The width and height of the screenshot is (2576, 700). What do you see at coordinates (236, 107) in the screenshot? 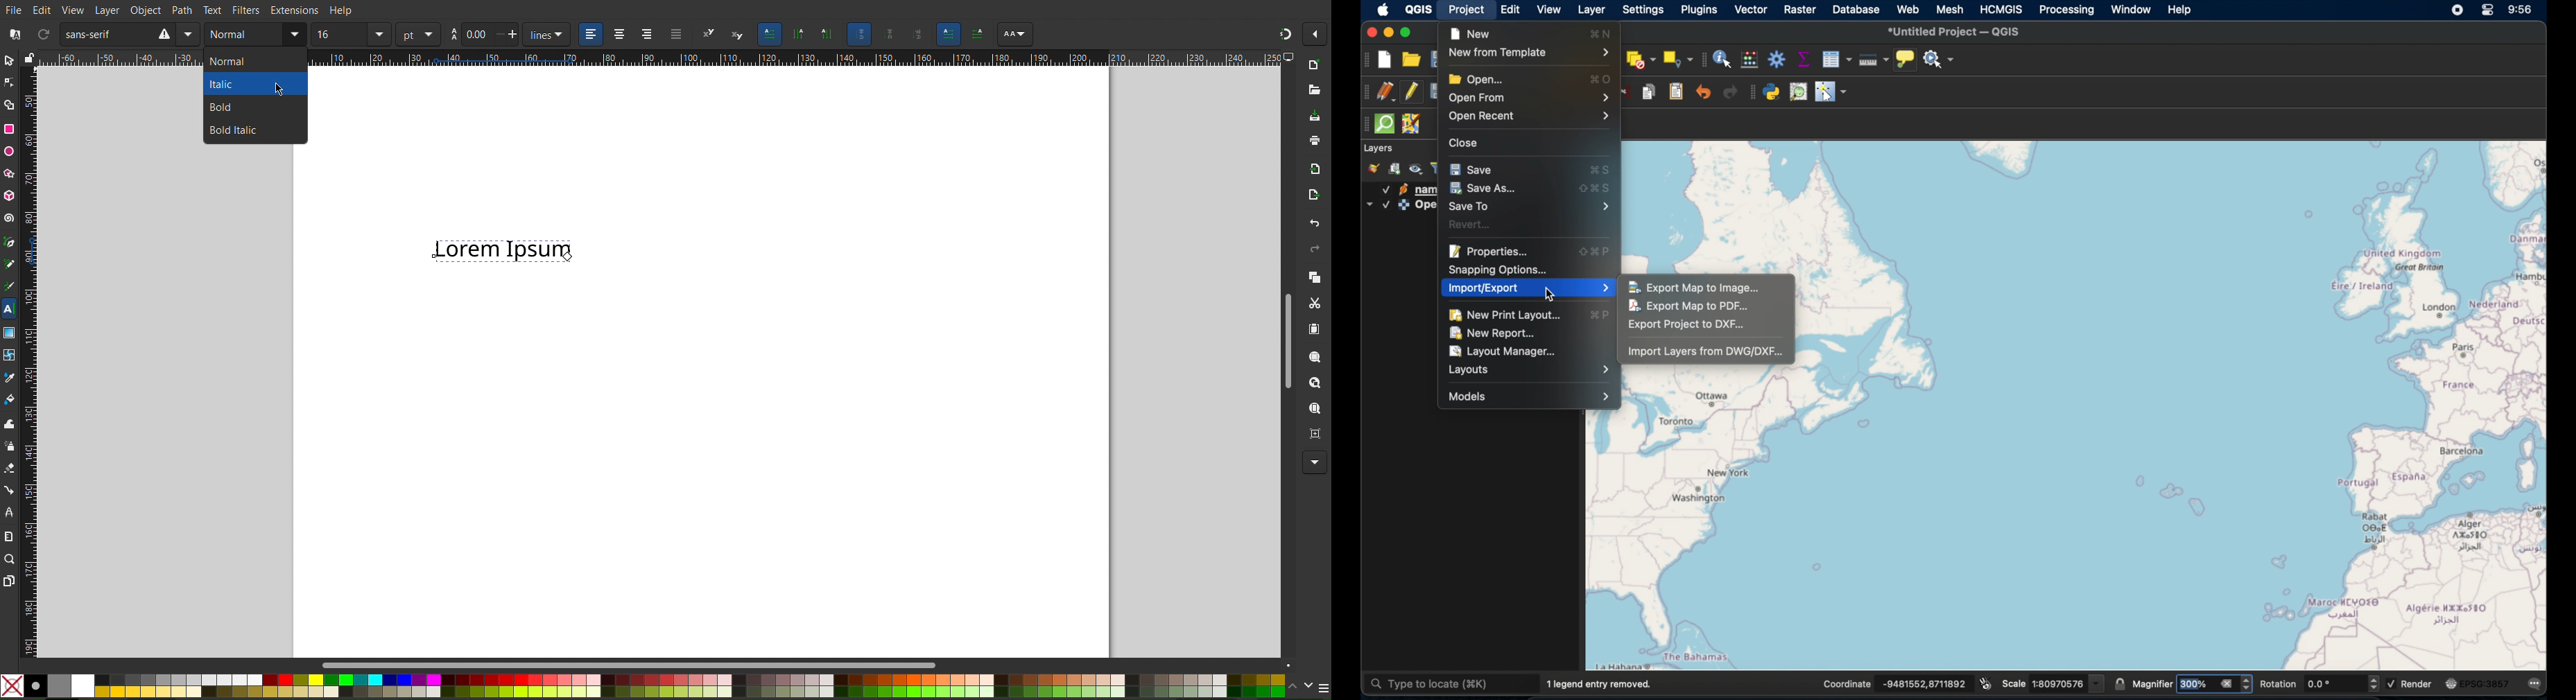
I see `Bold` at bounding box center [236, 107].